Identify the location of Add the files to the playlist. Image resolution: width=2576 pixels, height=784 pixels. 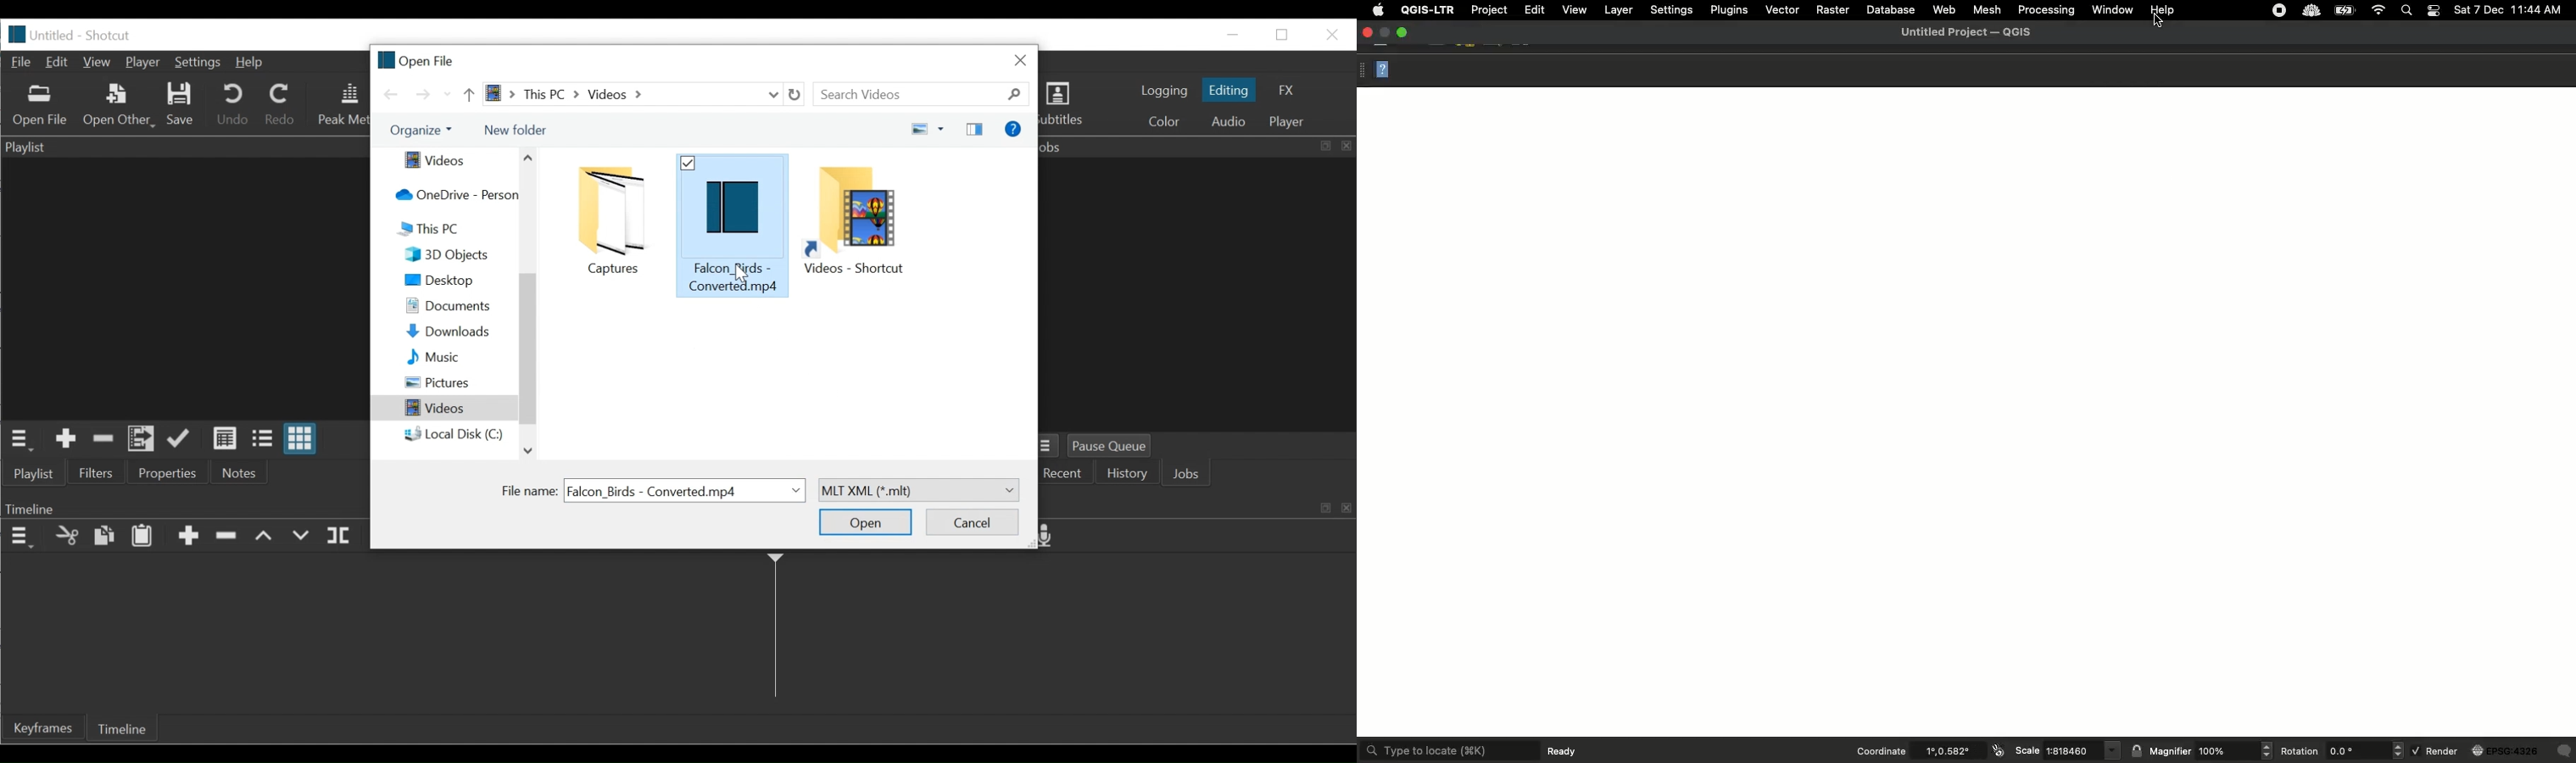
(141, 439).